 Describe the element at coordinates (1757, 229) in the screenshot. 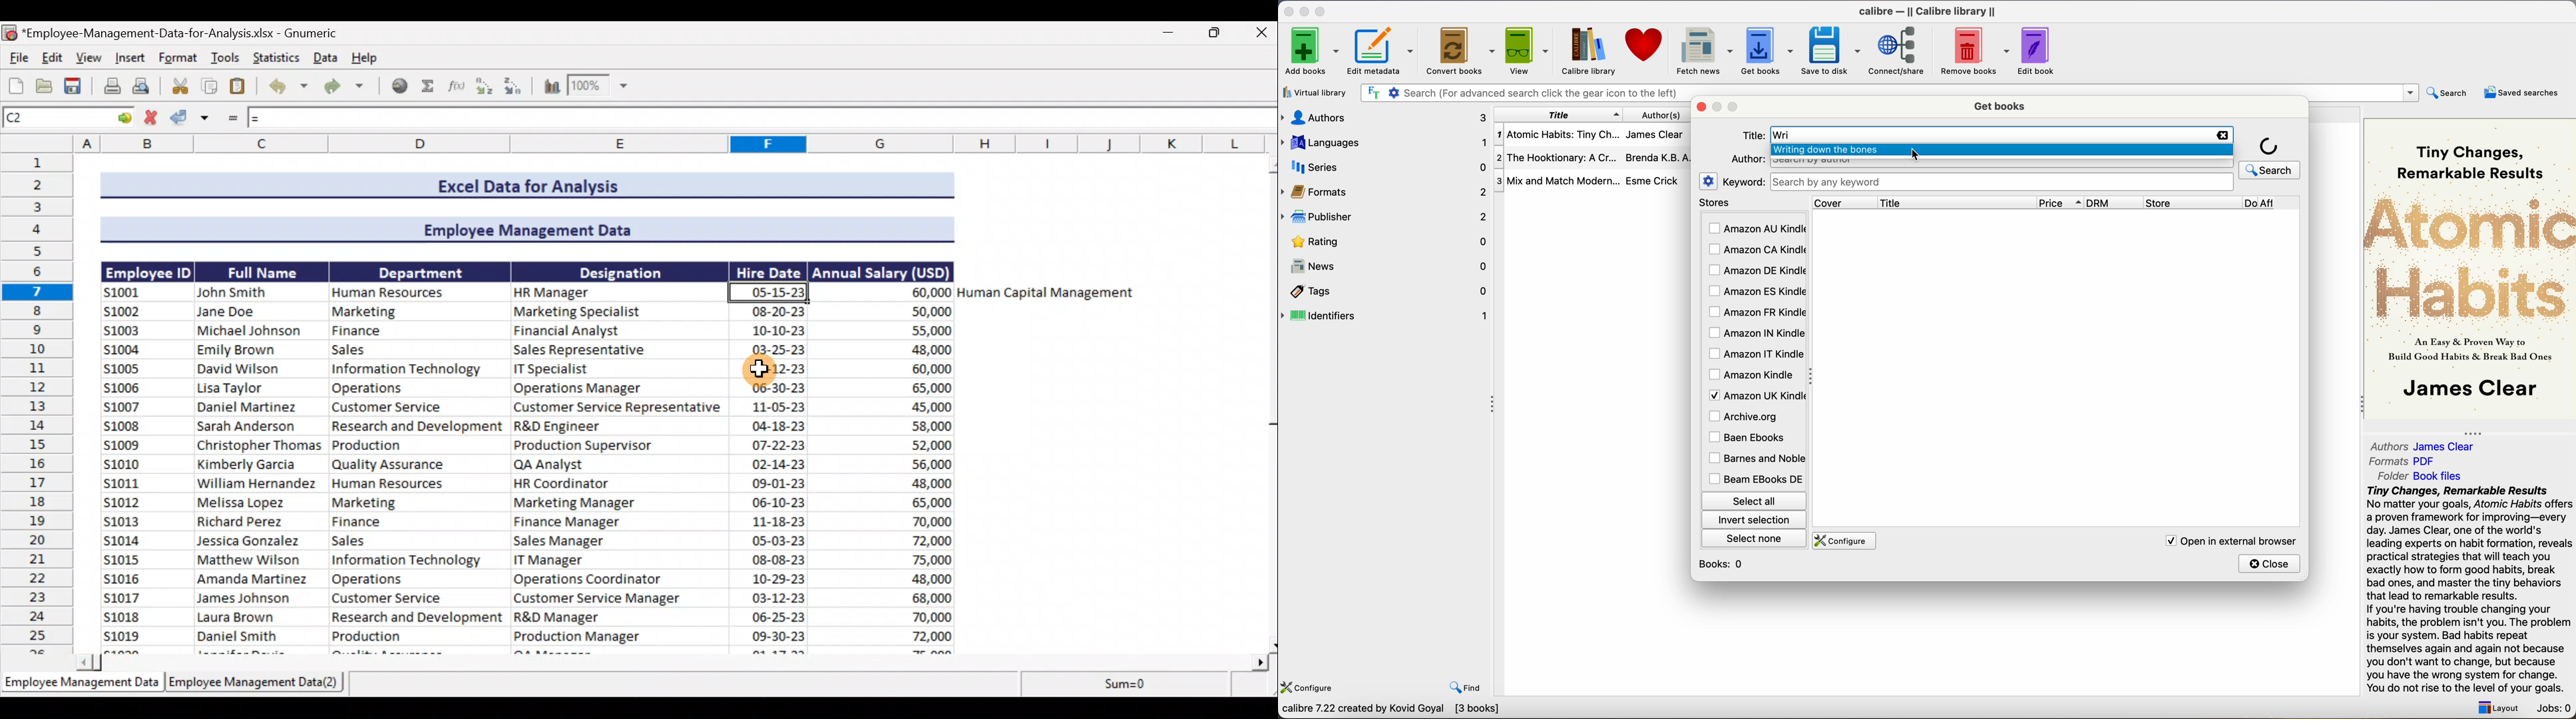

I see `amazon AU Kindle` at that location.